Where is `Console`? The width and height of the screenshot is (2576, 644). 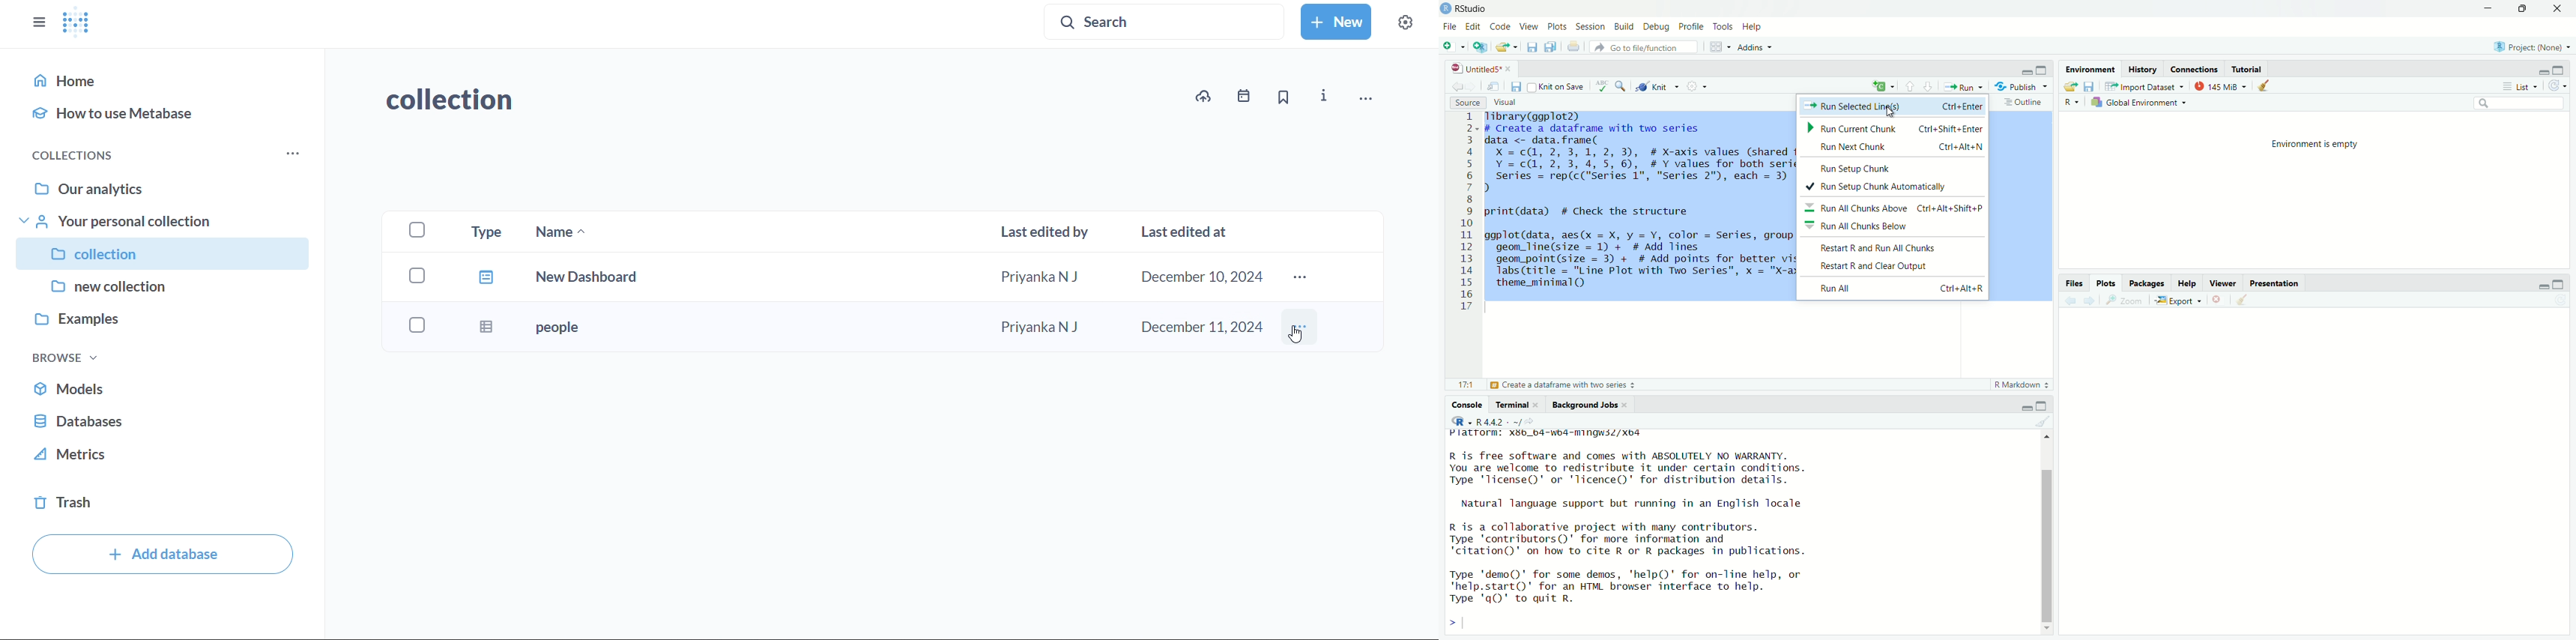
Console is located at coordinates (1467, 404).